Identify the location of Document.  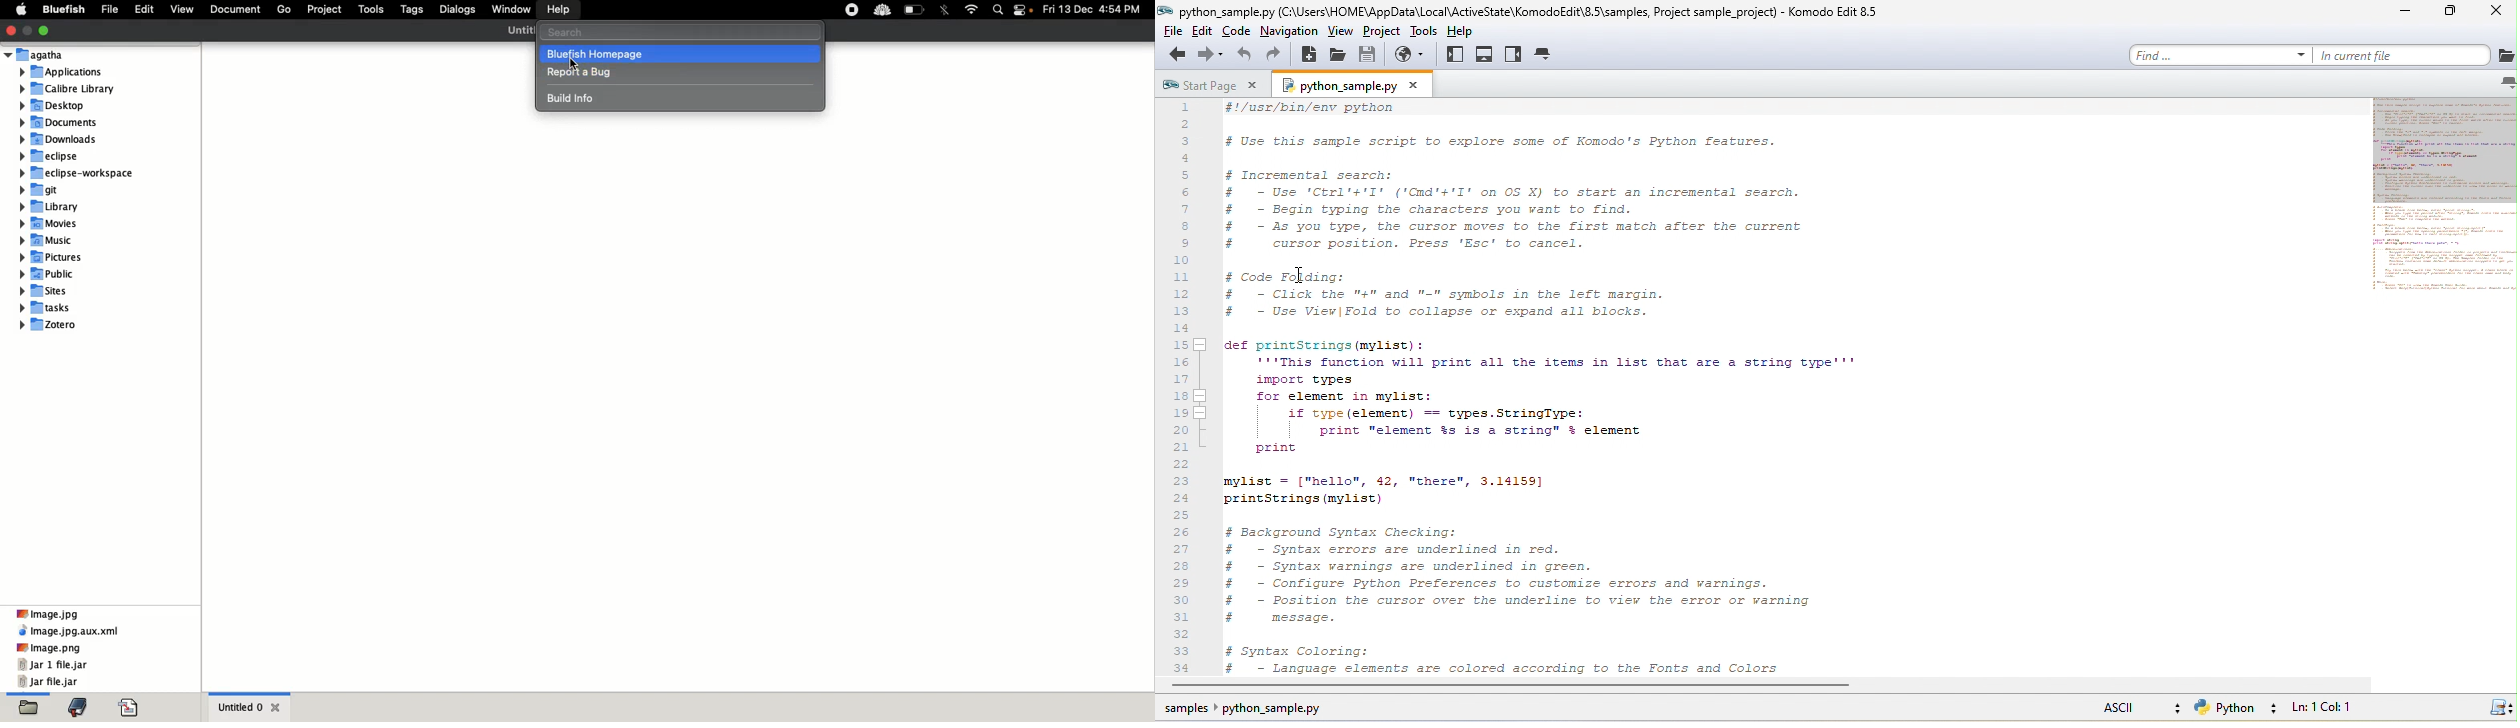
(233, 10).